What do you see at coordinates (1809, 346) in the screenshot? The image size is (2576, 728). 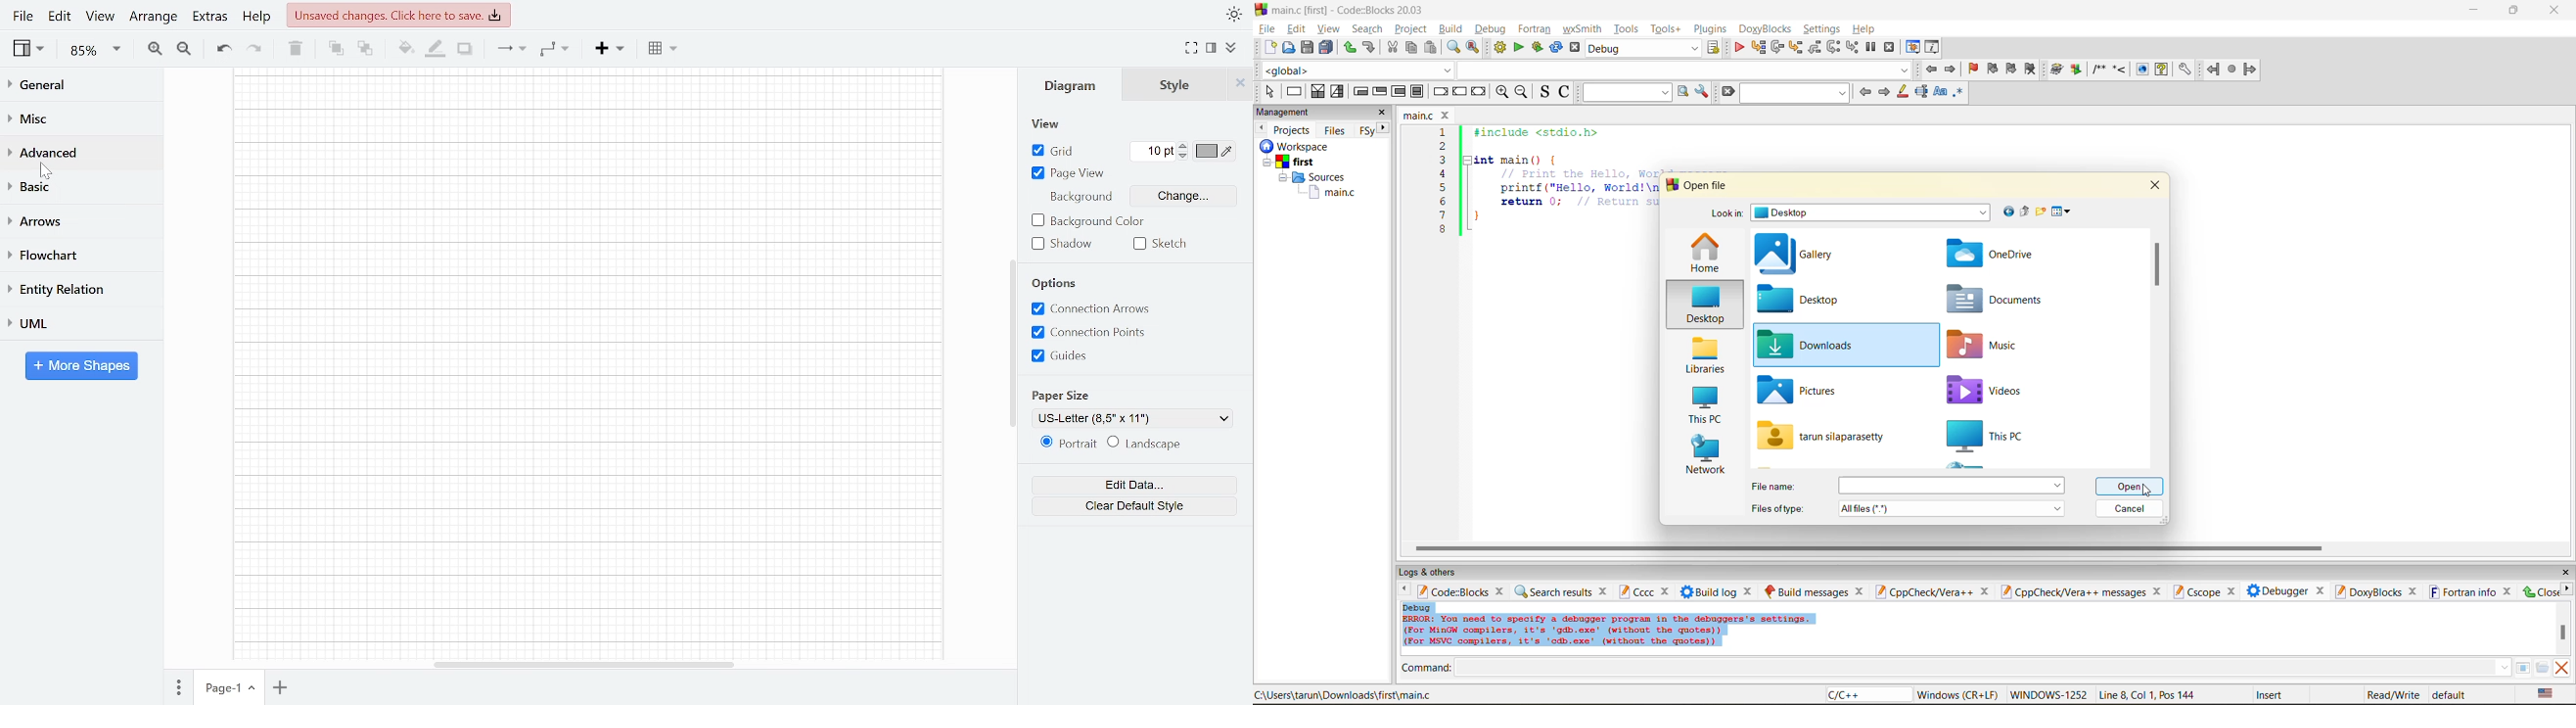 I see `downloads` at bounding box center [1809, 346].